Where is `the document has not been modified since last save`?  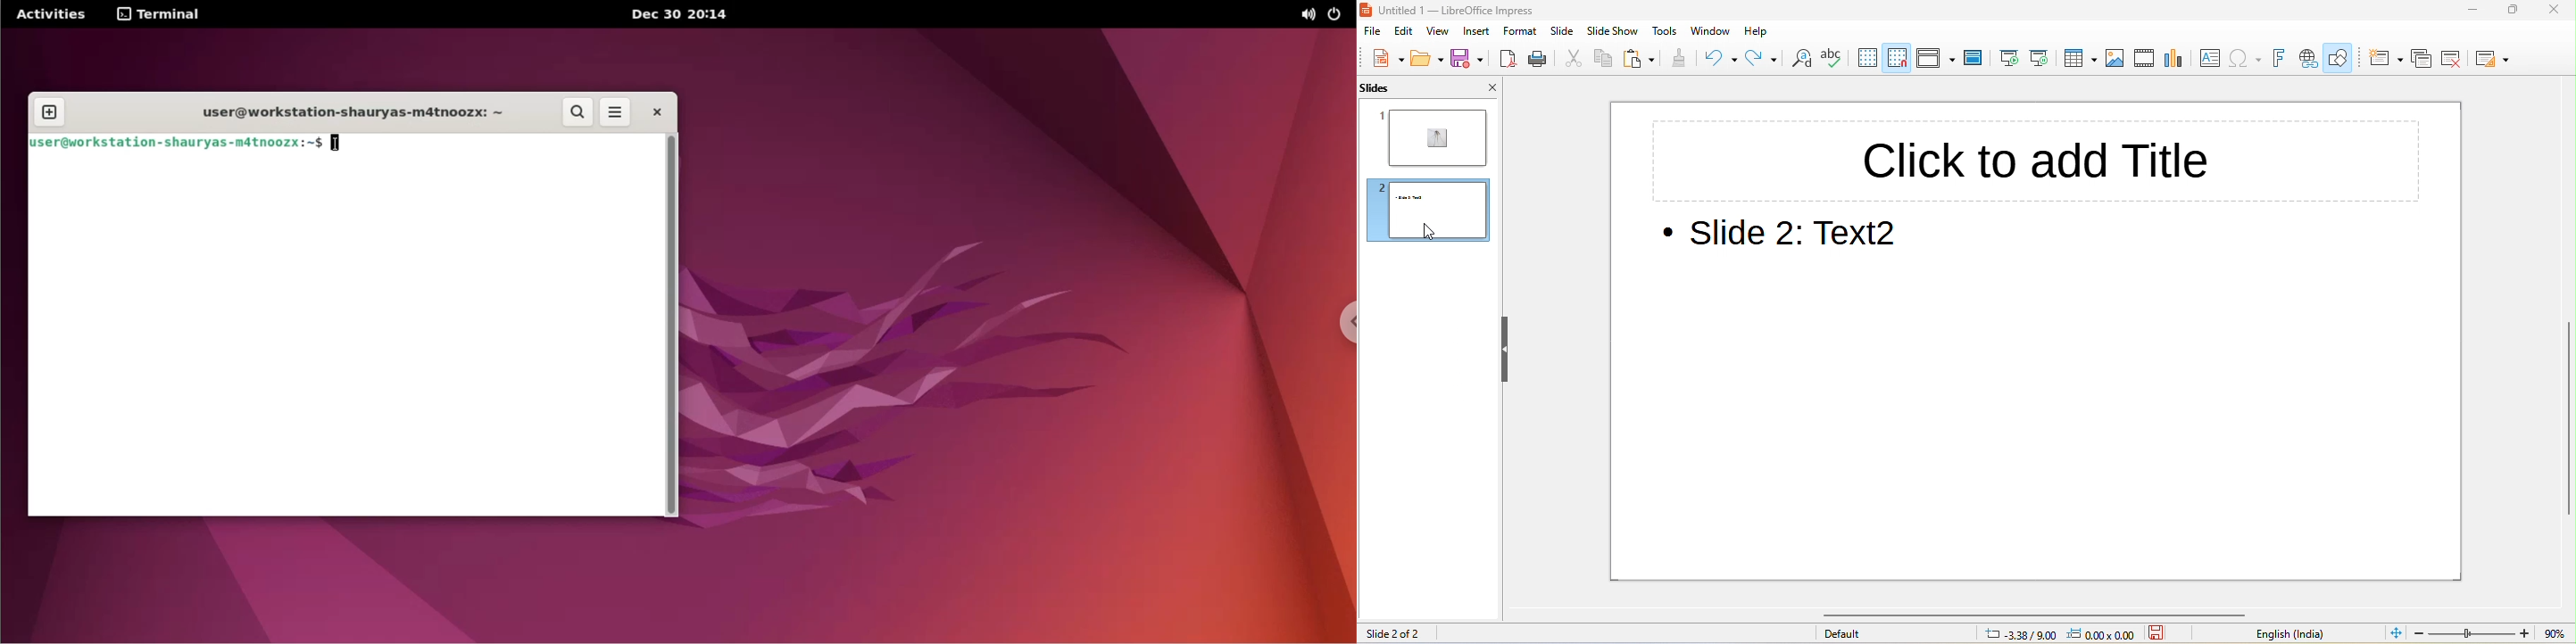
the document has not been modified since last save is located at coordinates (2164, 633).